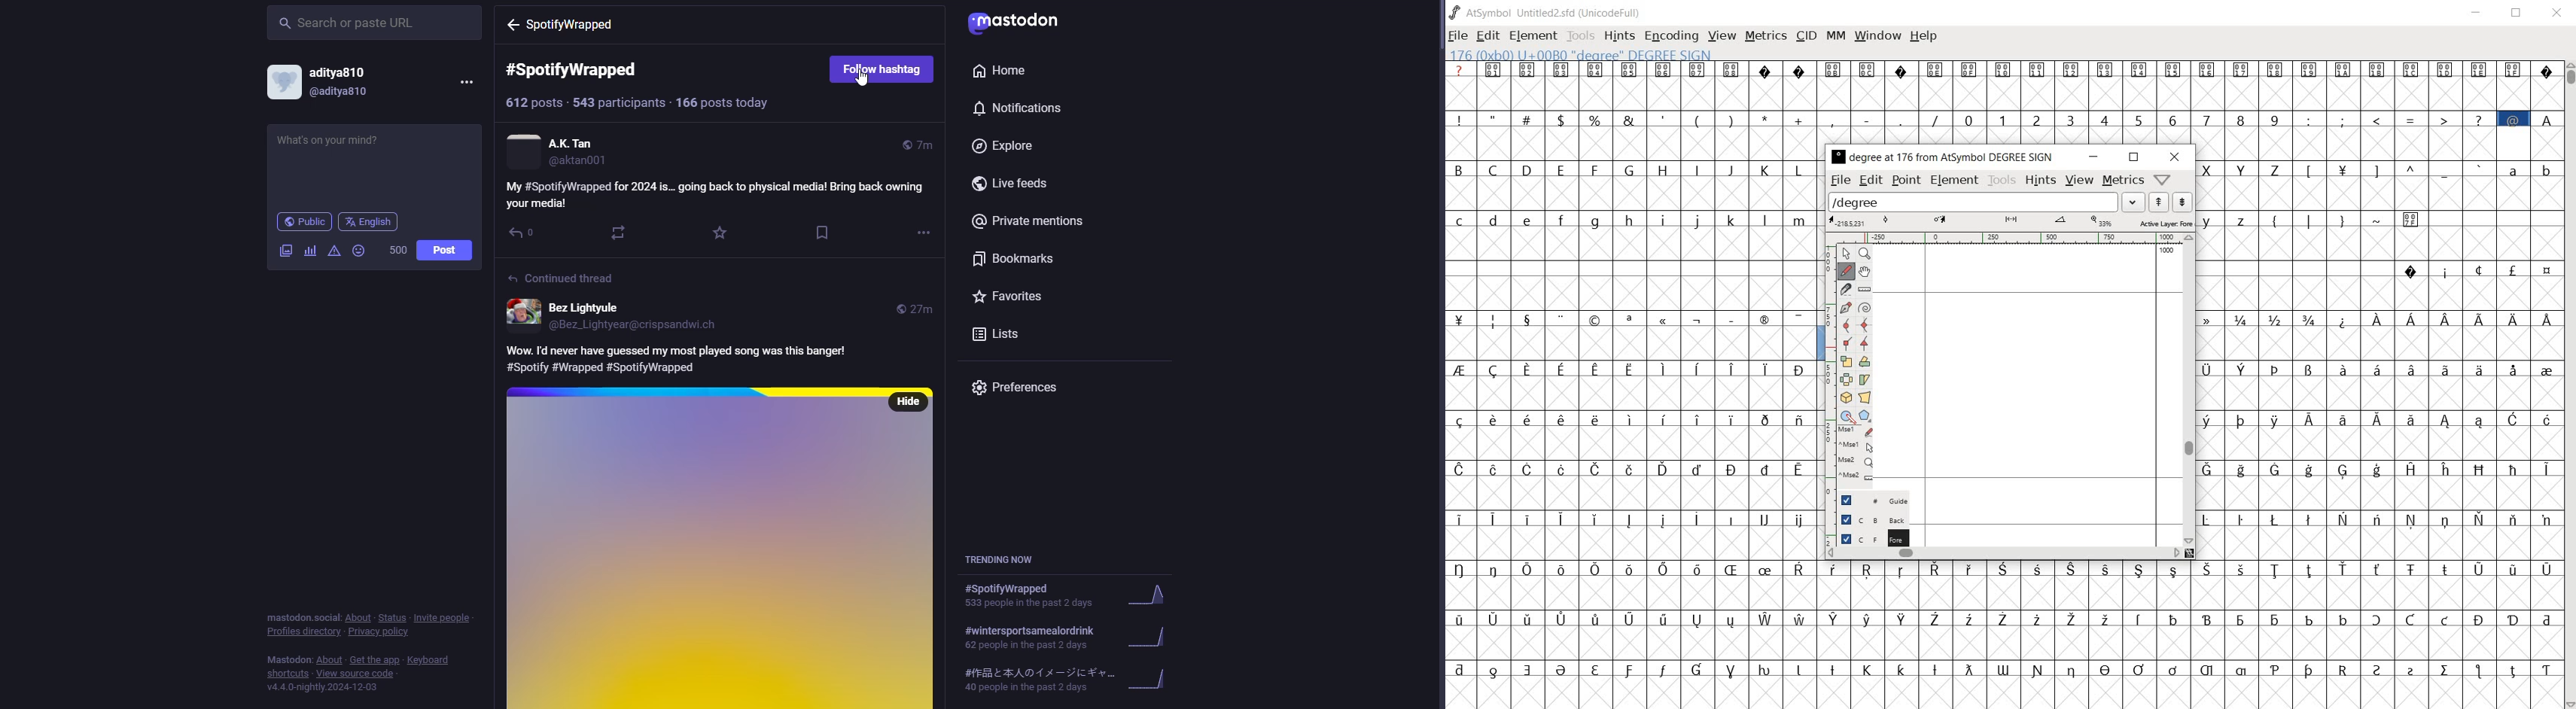 This screenshot has height=728, width=2576. What do you see at coordinates (2569, 384) in the screenshot?
I see `scrollbar` at bounding box center [2569, 384].